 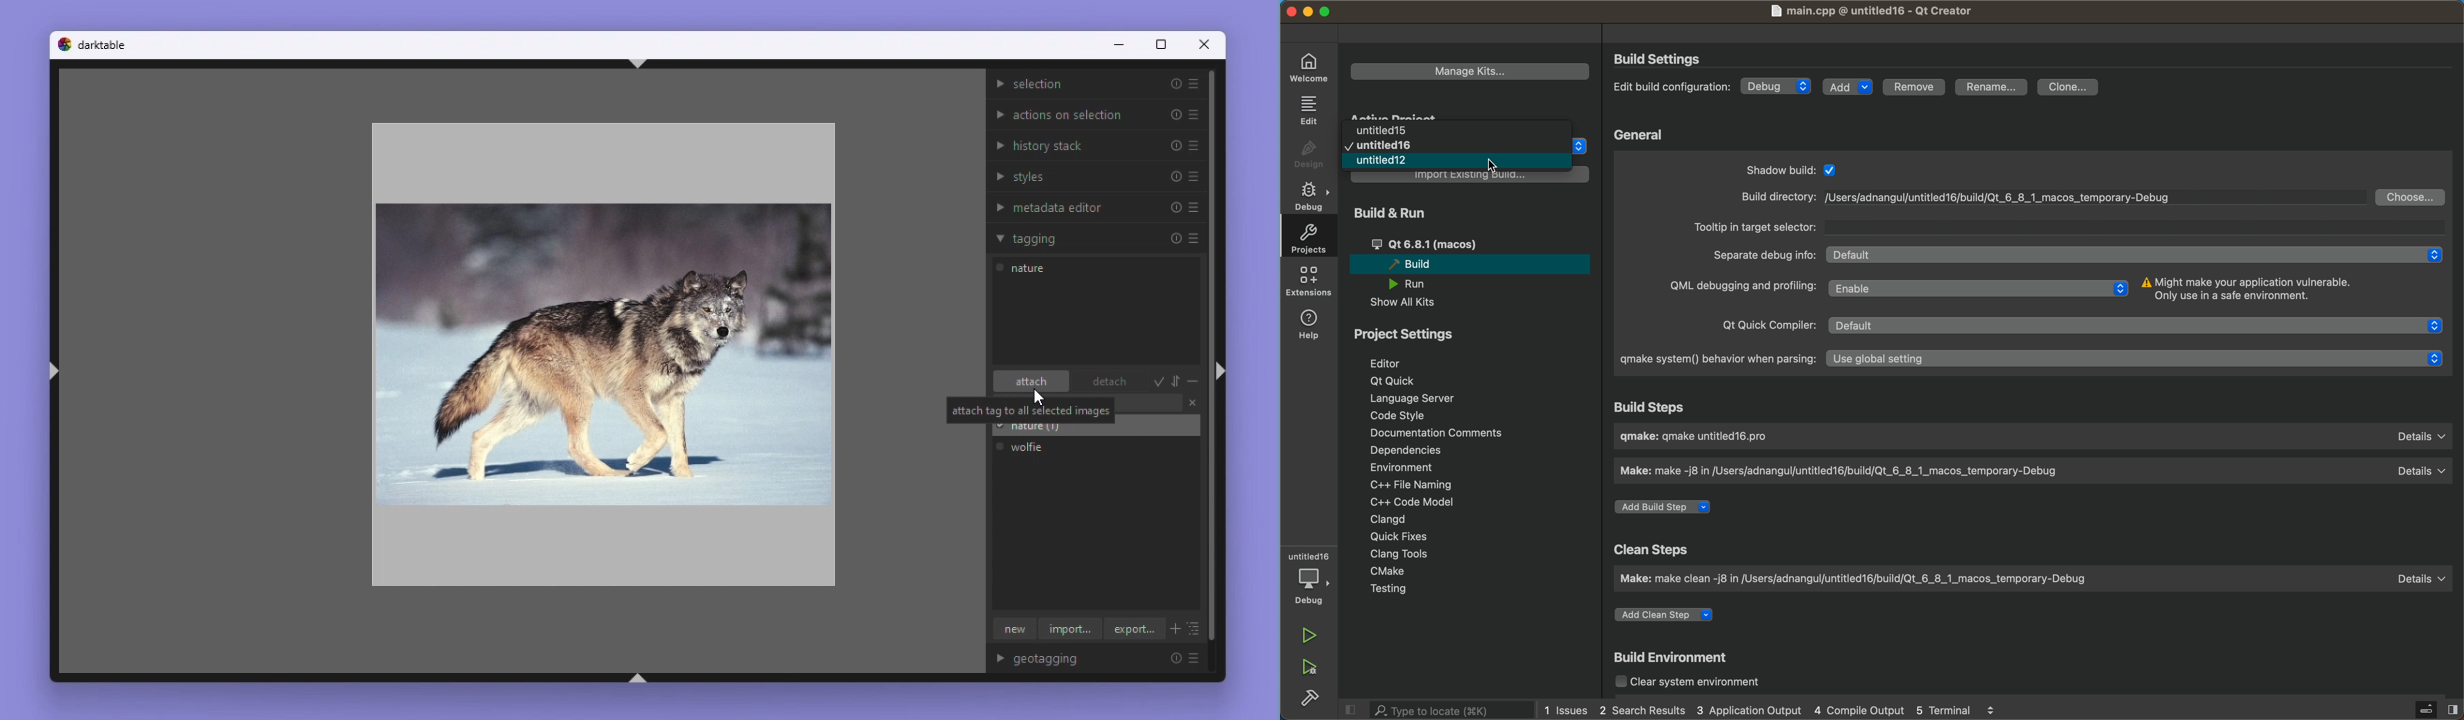 What do you see at coordinates (53, 373) in the screenshot?
I see `ctrl+shift+l` at bounding box center [53, 373].